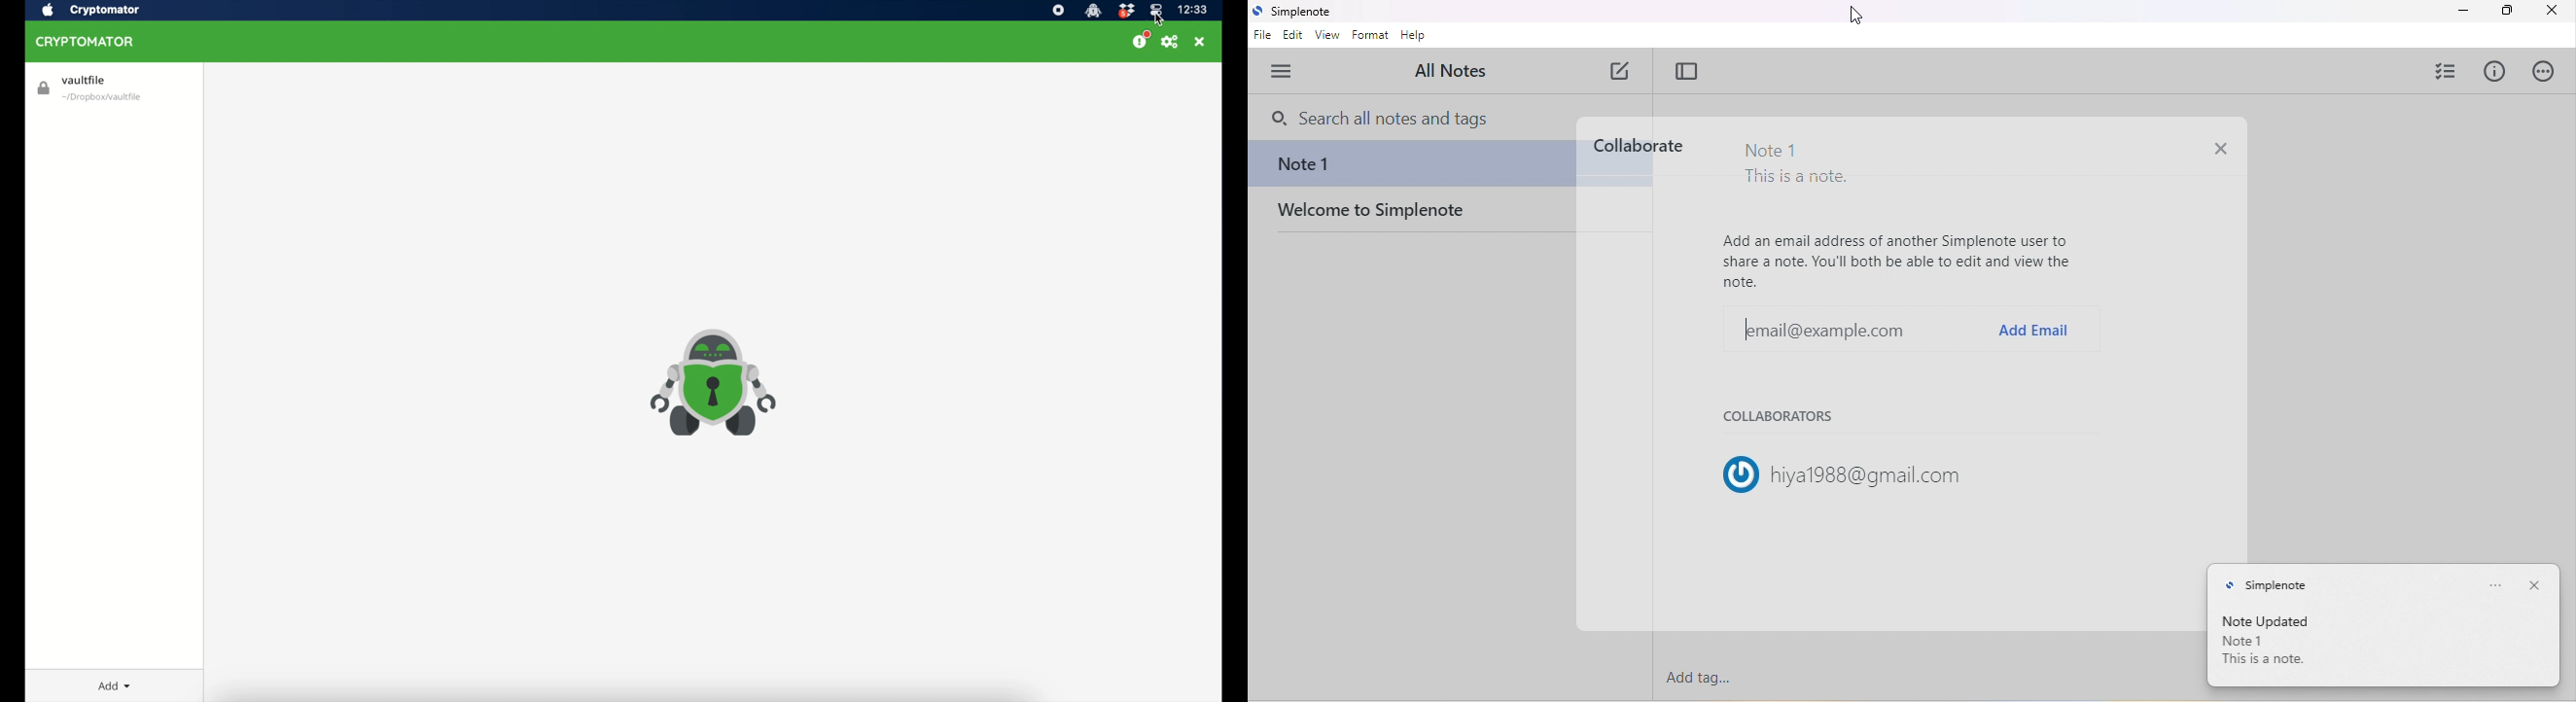 The height and width of the screenshot is (728, 2576). What do you see at coordinates (1288, 70) in the screenshot?
I see `menu` at bounding box center [1288, 70].